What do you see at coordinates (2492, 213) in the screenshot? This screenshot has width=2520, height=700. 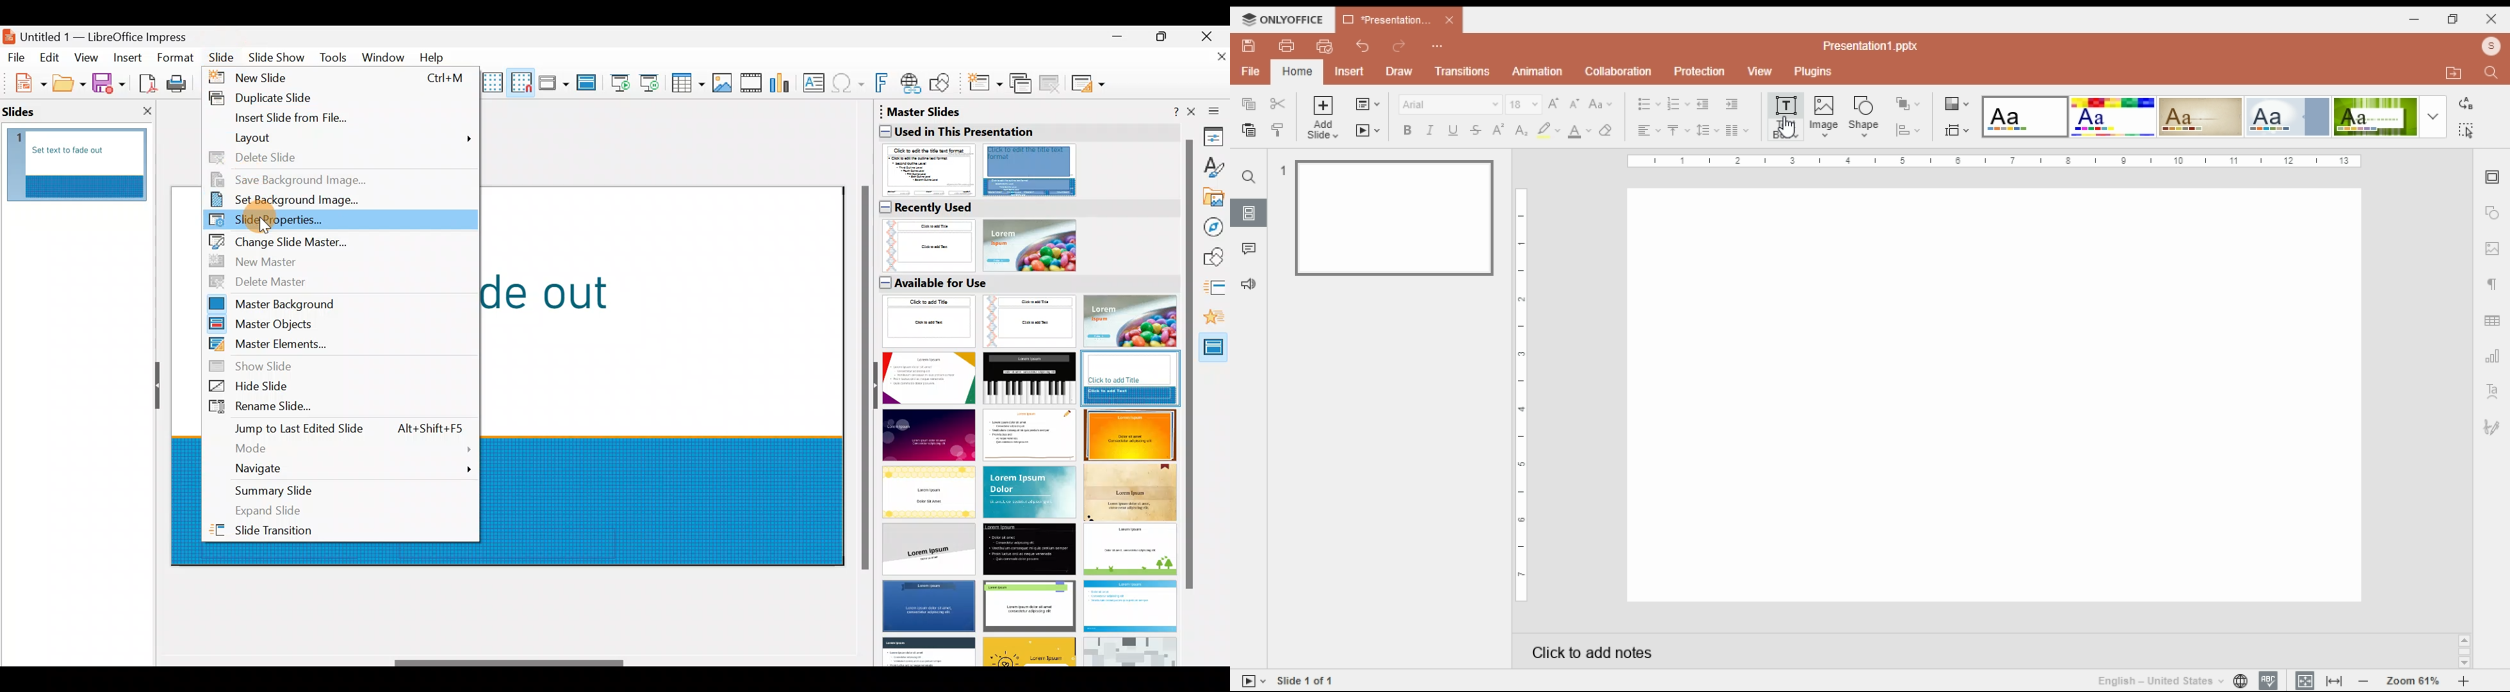 I see `shape settings` at bounding box center [2492, 213].